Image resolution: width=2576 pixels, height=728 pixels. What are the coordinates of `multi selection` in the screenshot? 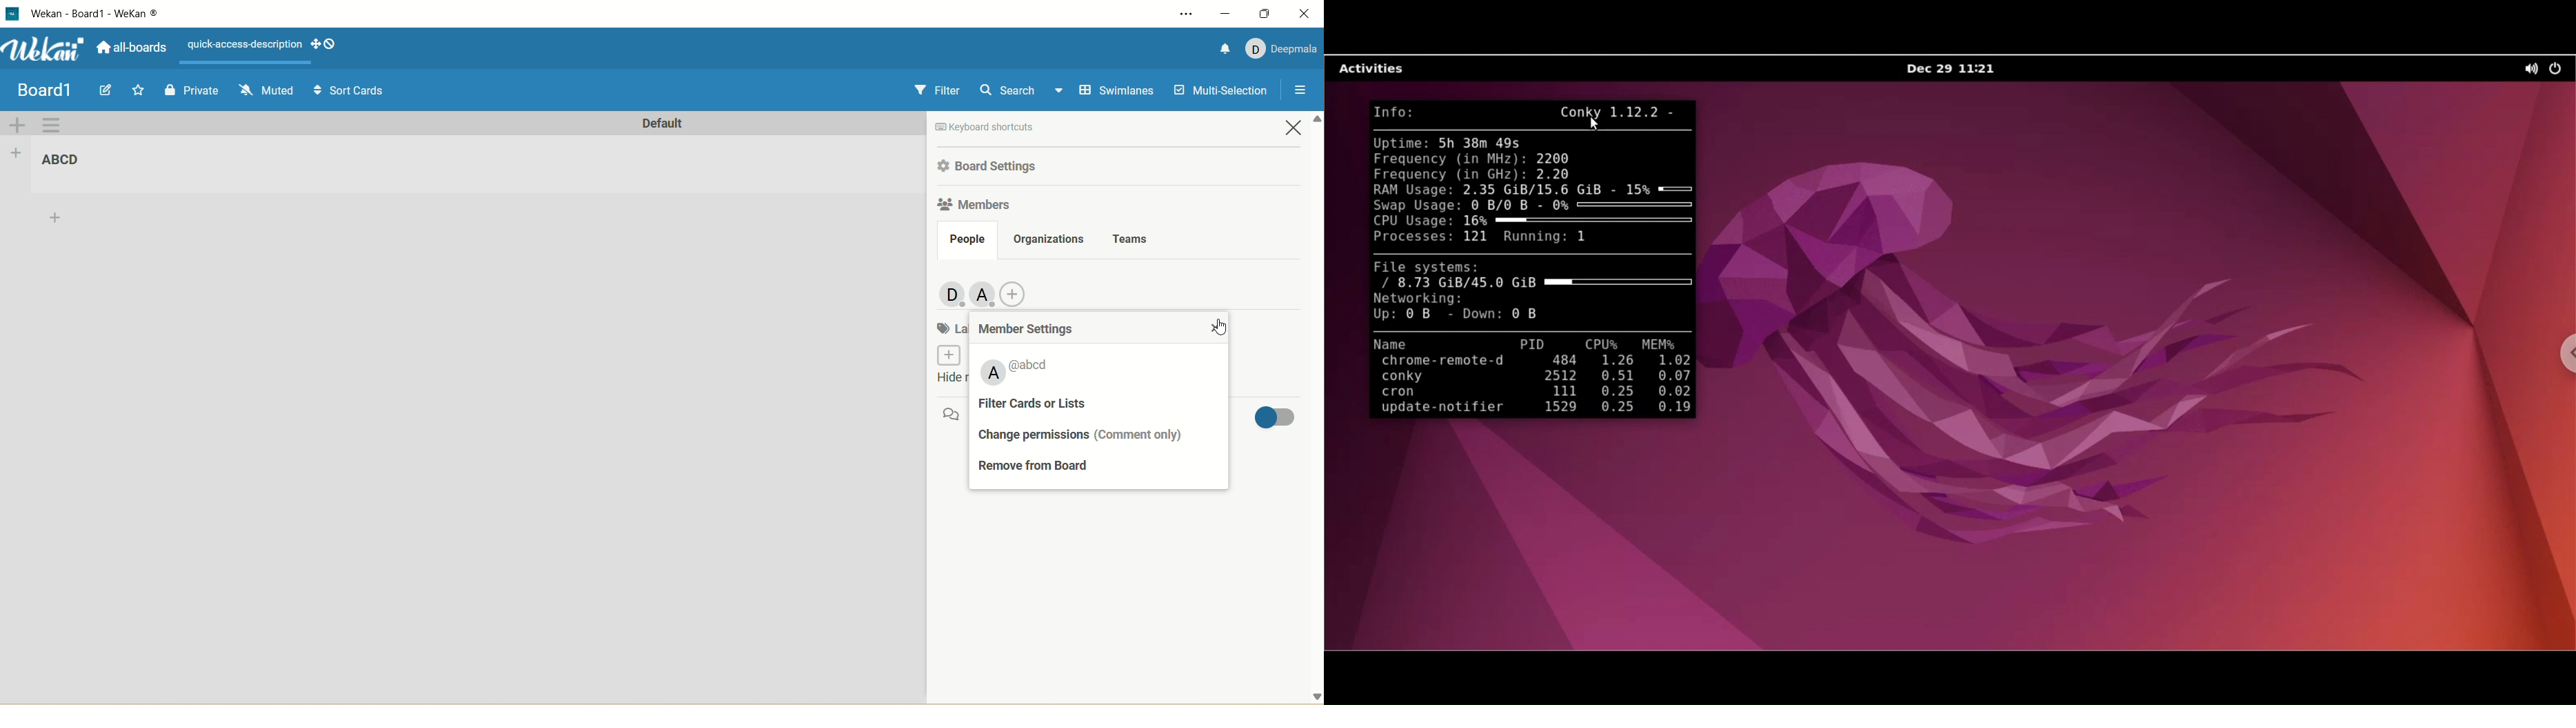 It's located at (1223, 89).